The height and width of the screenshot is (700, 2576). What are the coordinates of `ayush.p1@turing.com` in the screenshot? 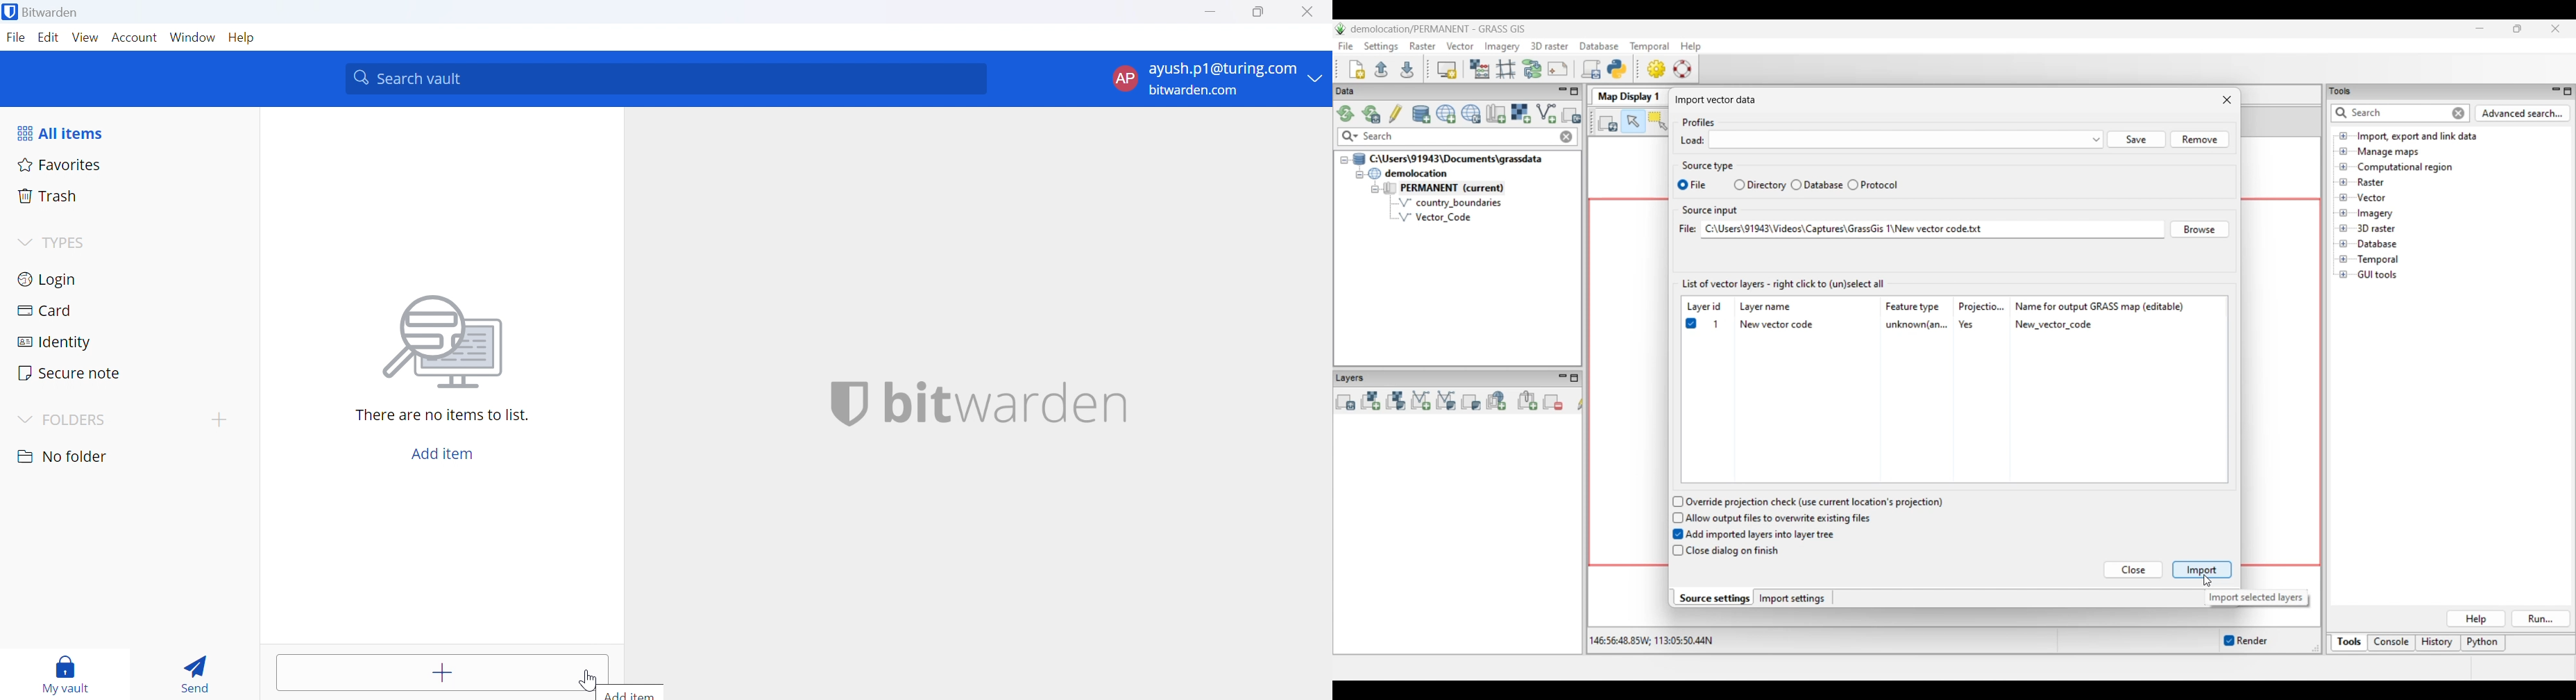 It's located at (1223, 69).